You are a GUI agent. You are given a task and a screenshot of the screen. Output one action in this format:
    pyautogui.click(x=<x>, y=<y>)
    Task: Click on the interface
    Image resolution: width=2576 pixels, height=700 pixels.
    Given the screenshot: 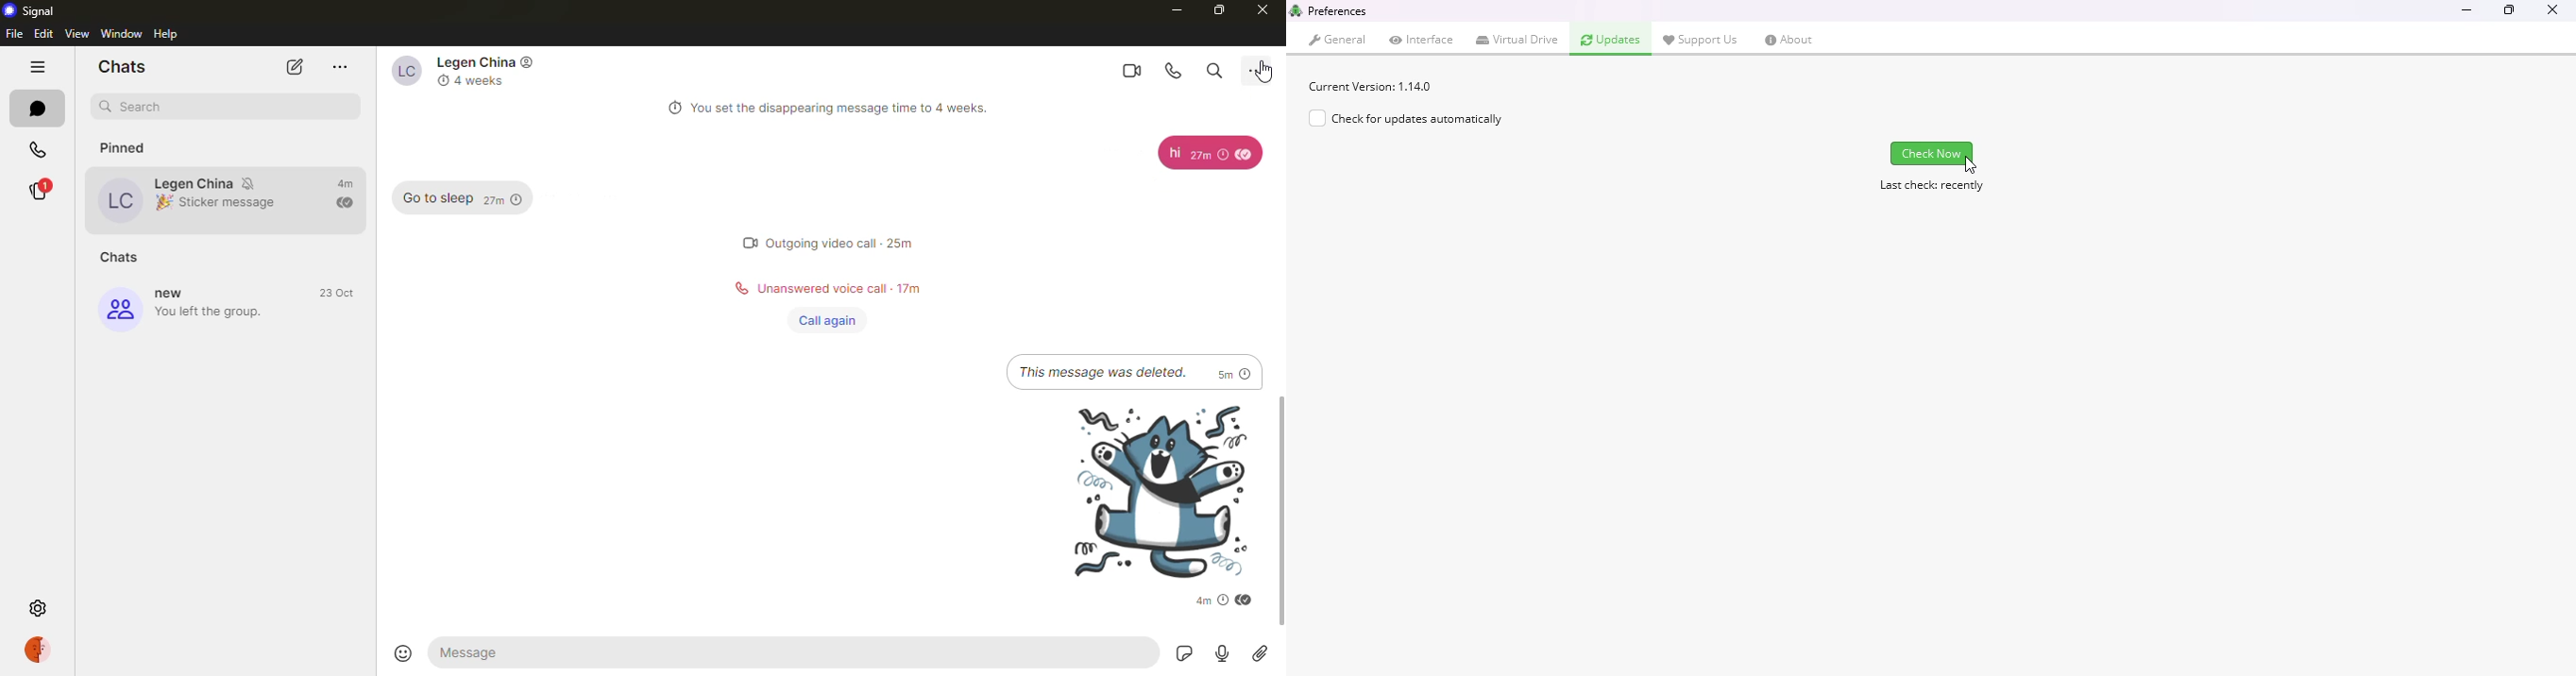 What is the action you would take?
    pyautogui.click(x=1422, y=39)
    